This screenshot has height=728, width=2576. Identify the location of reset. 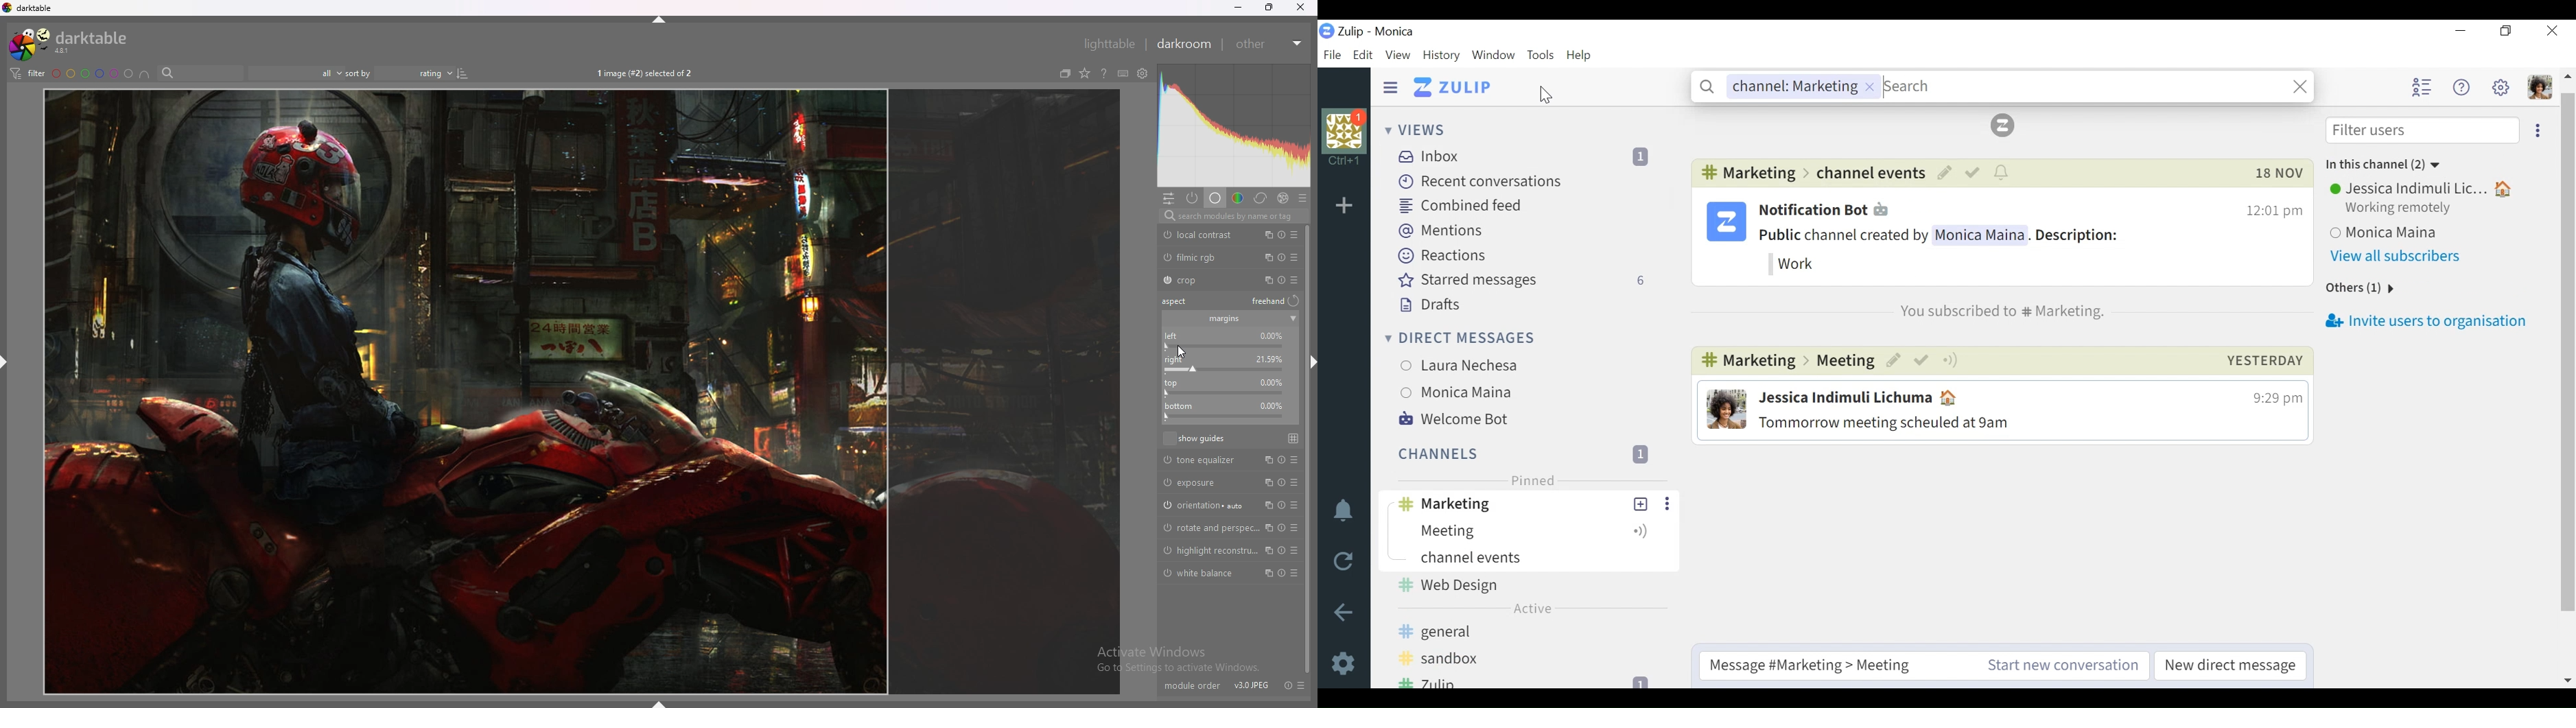
(1281, 506).